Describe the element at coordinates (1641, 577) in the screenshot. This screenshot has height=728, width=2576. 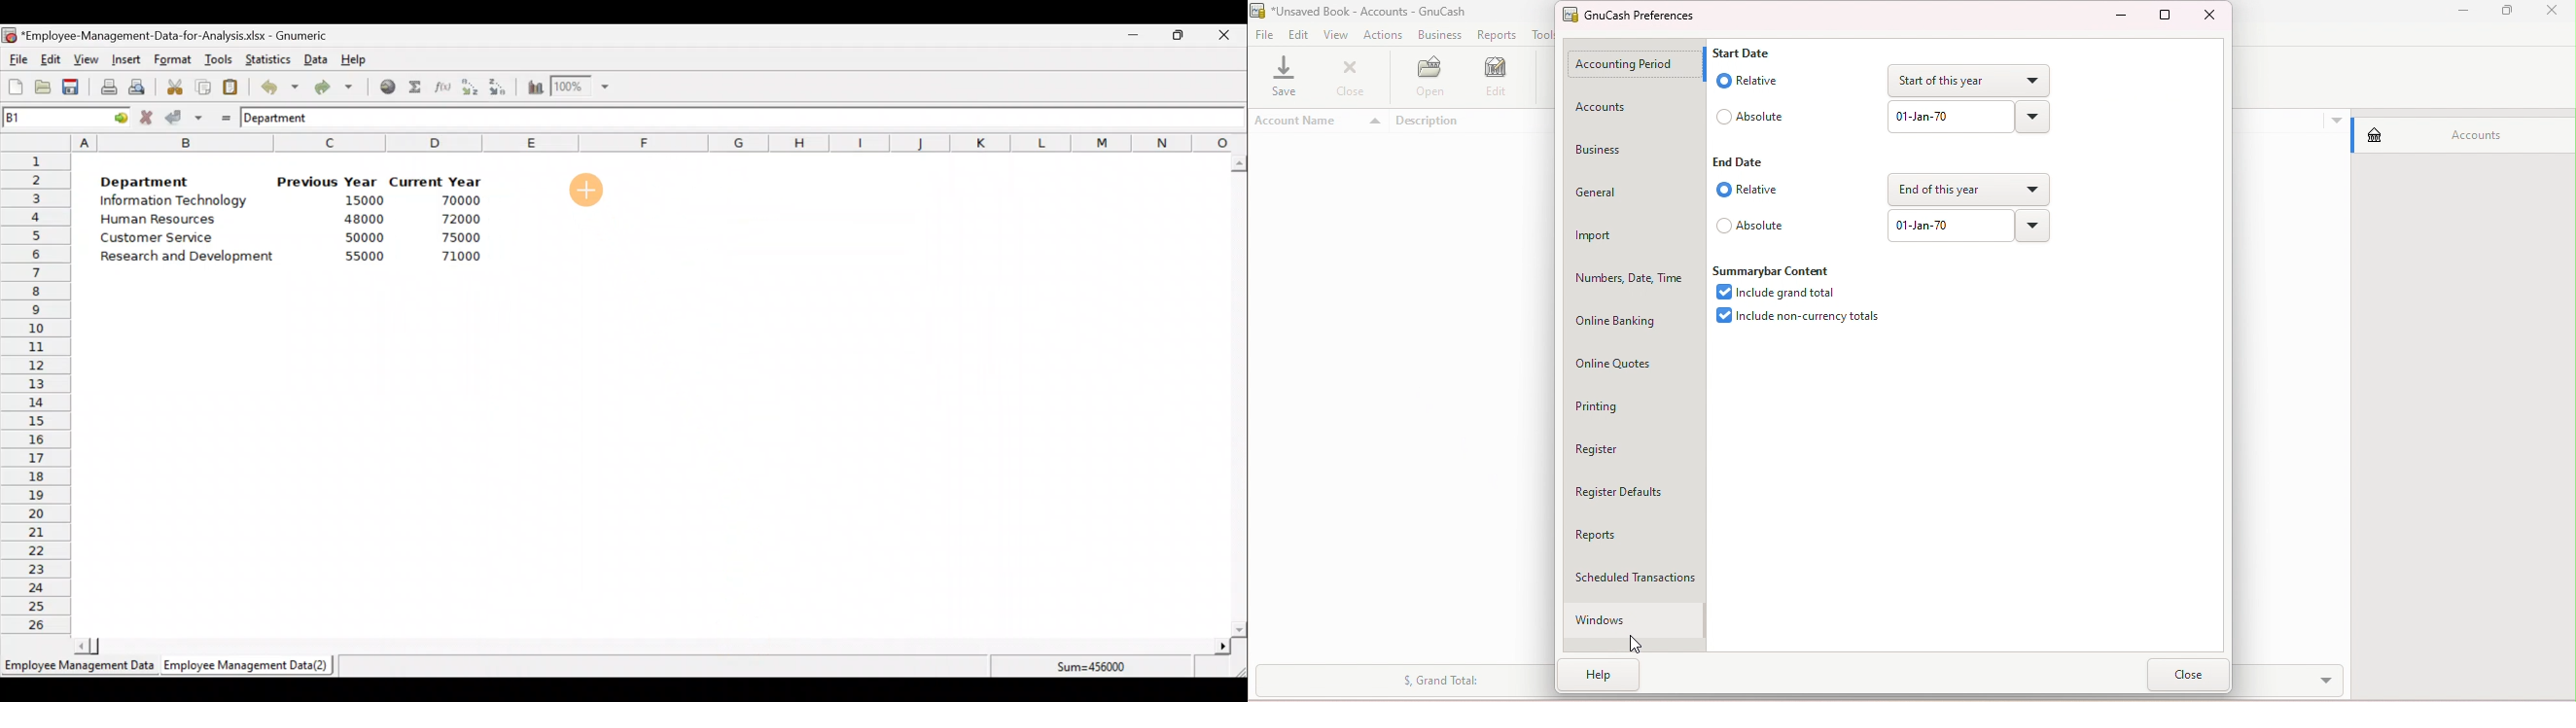
I see `Scheduled Transaction` at that location.